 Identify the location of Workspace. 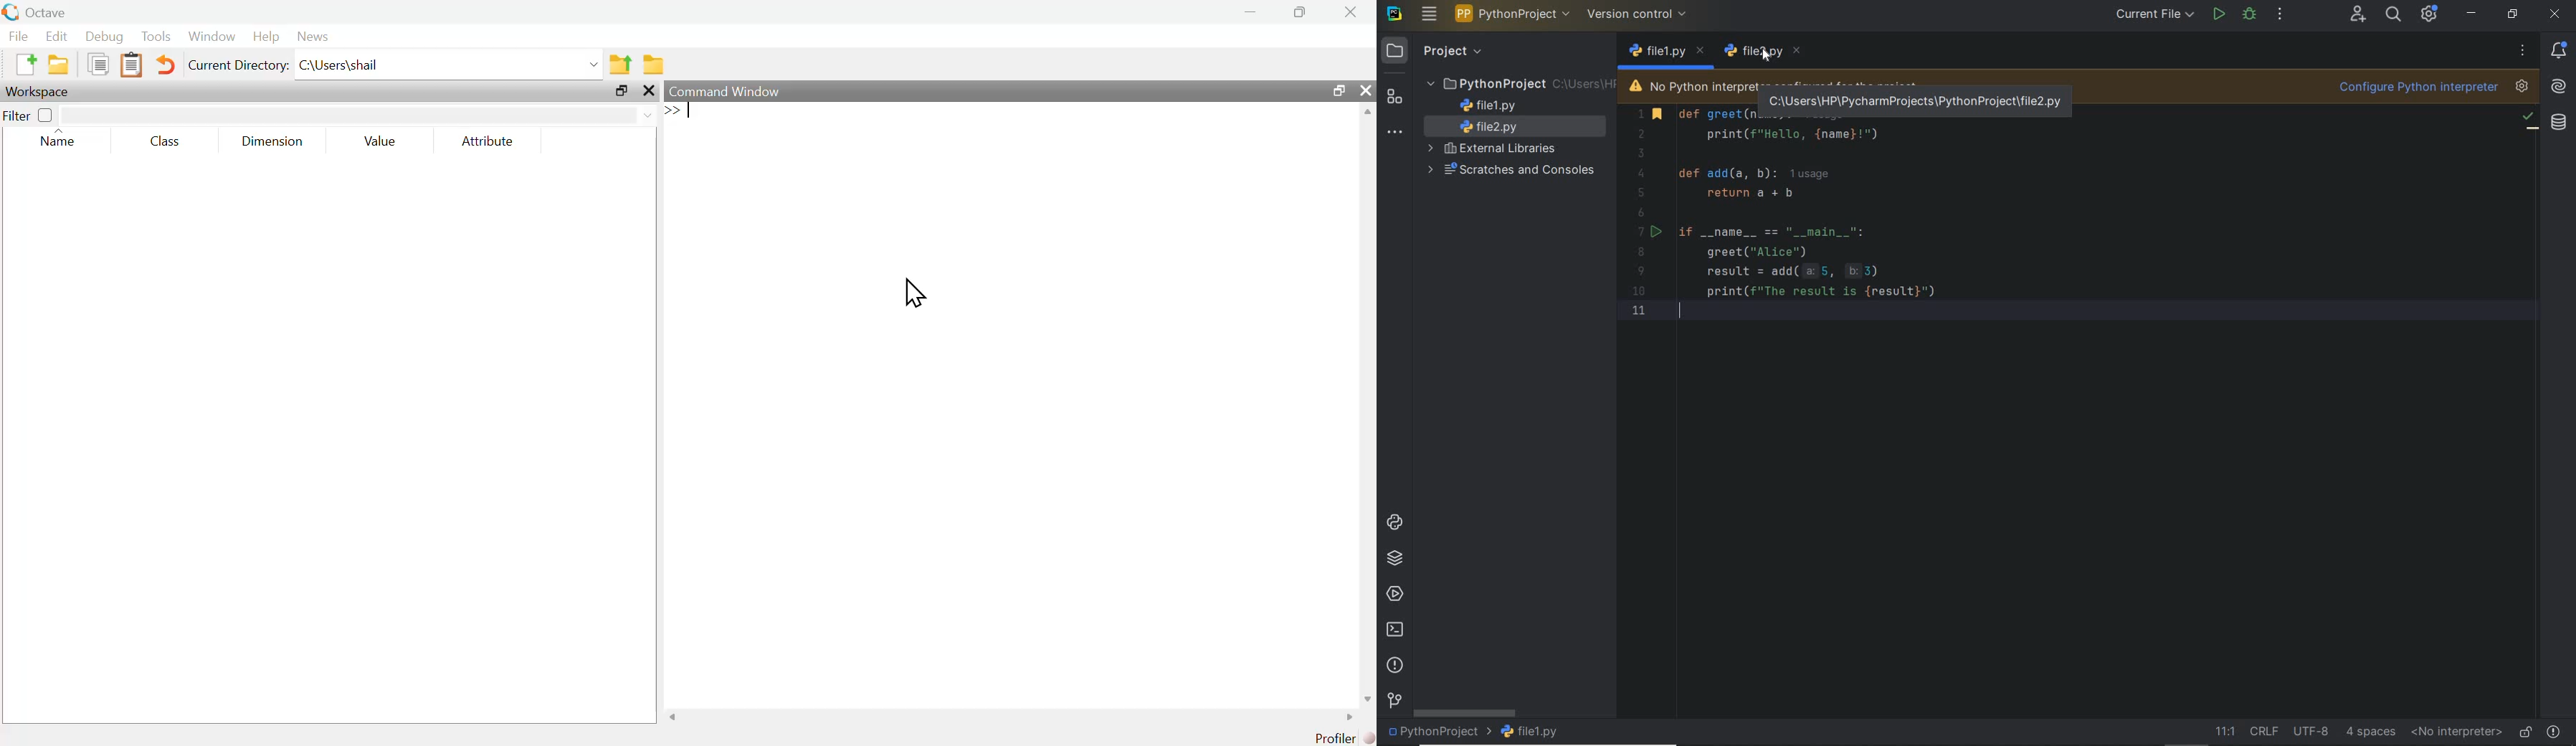
(39, 92).